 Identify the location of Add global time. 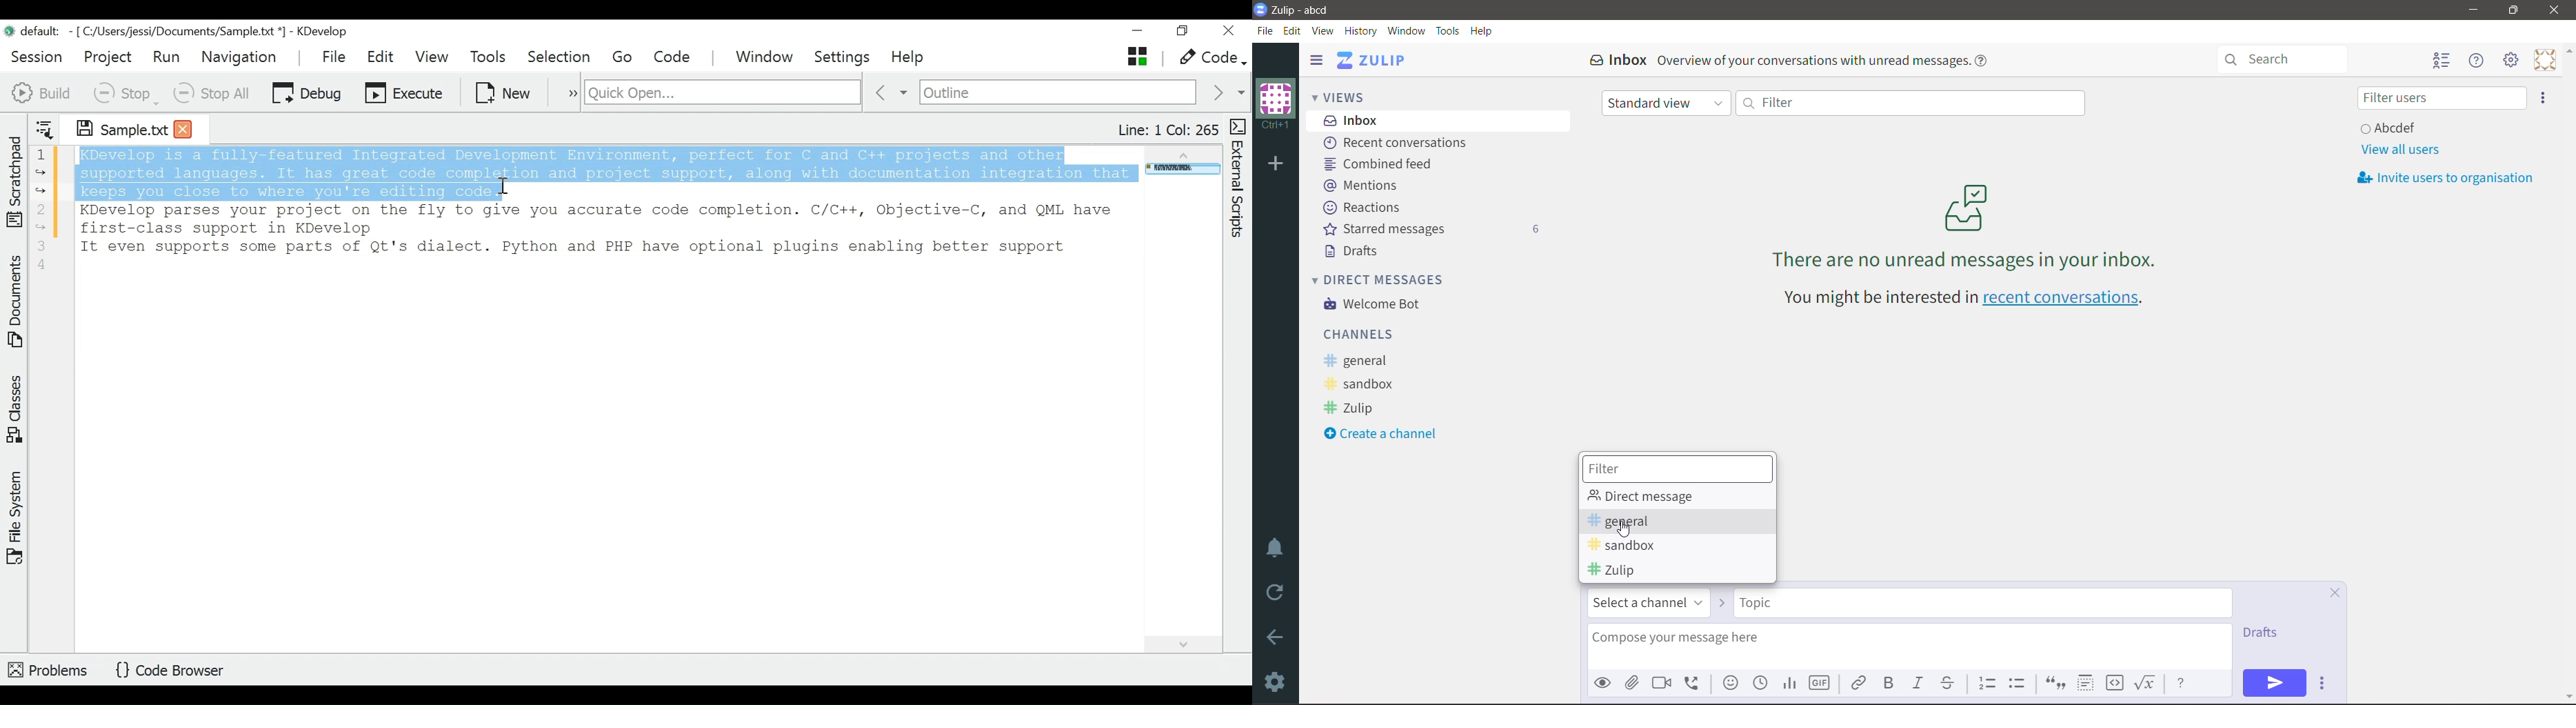
(1762, 683).